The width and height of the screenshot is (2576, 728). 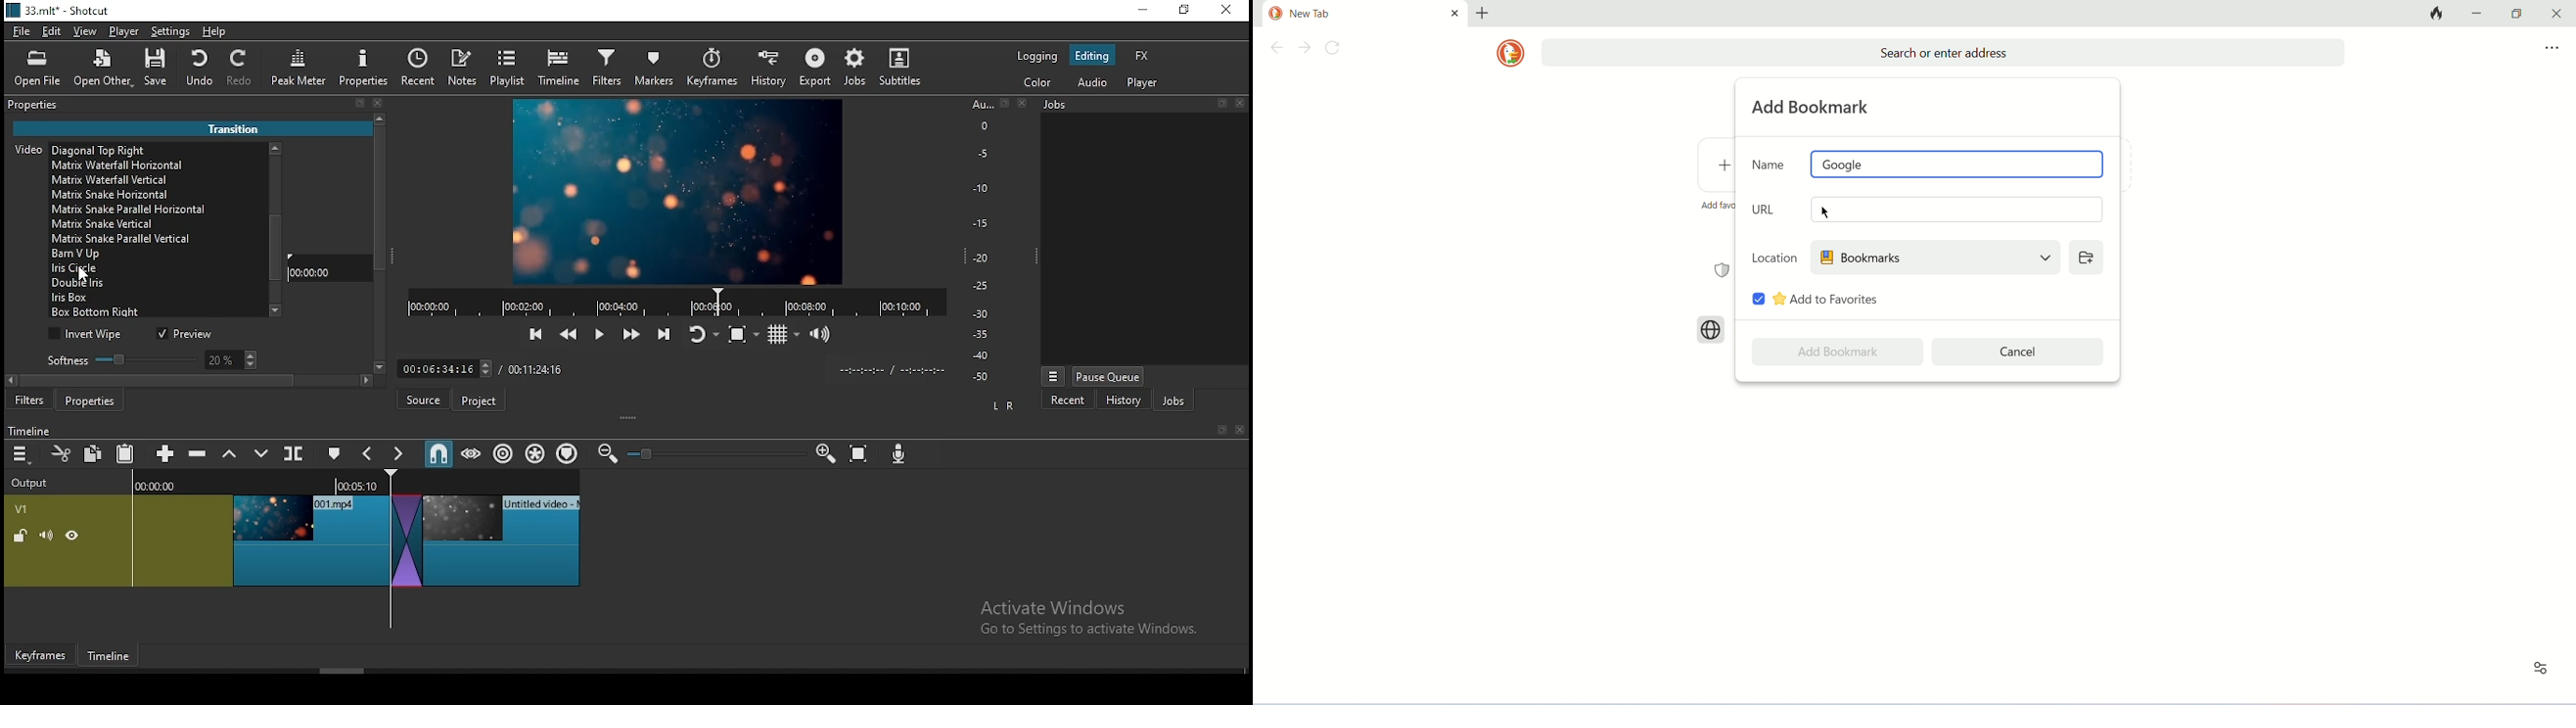 I want to click on subtitle, so click(x=897, y=67).